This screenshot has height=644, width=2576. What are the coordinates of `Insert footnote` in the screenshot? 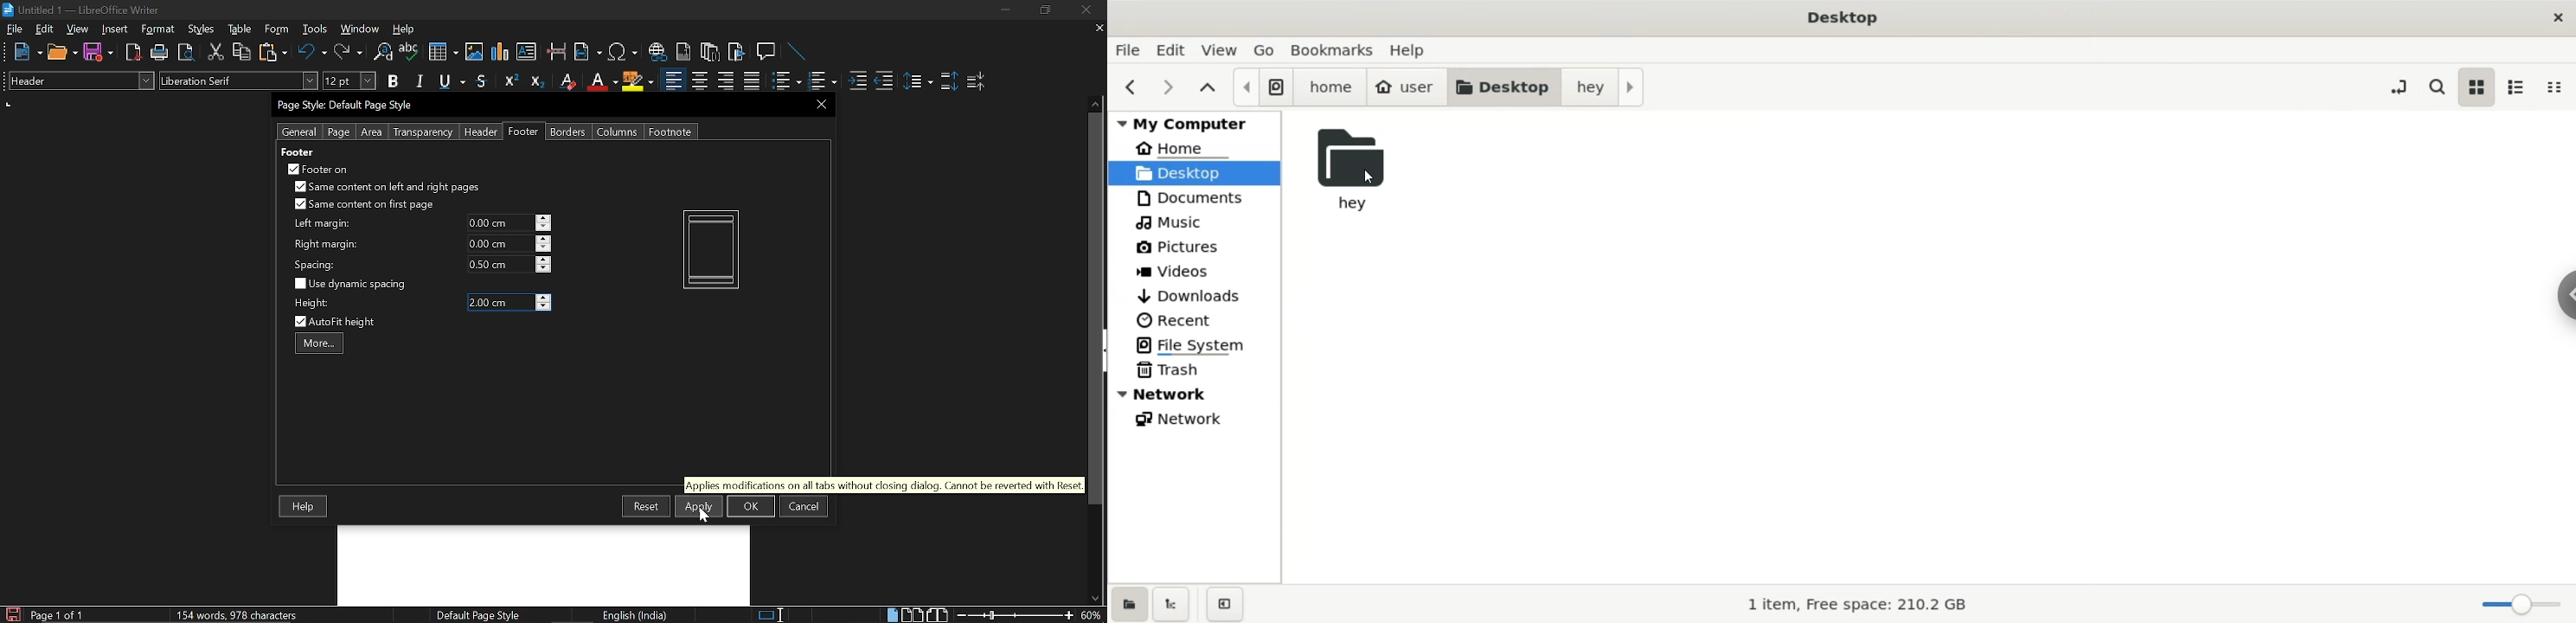 It's located at (710, 52).